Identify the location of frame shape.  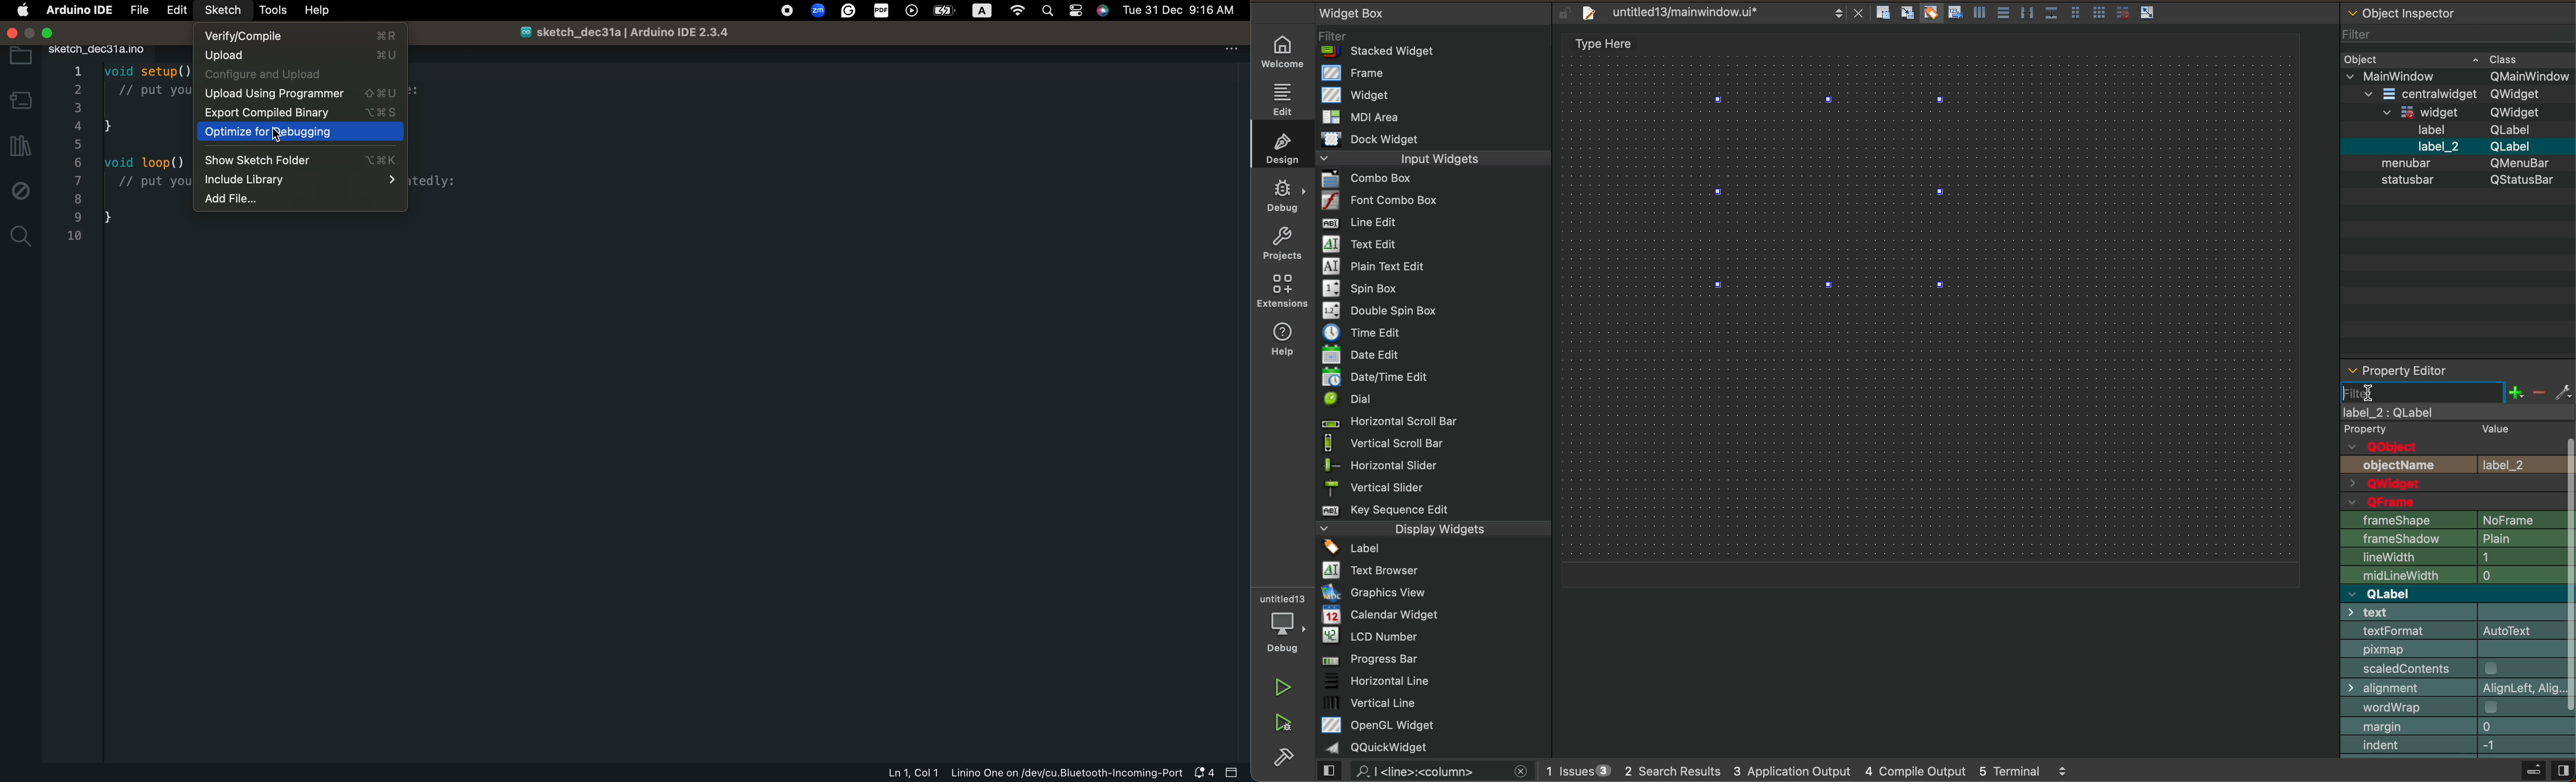
(2457, 520).